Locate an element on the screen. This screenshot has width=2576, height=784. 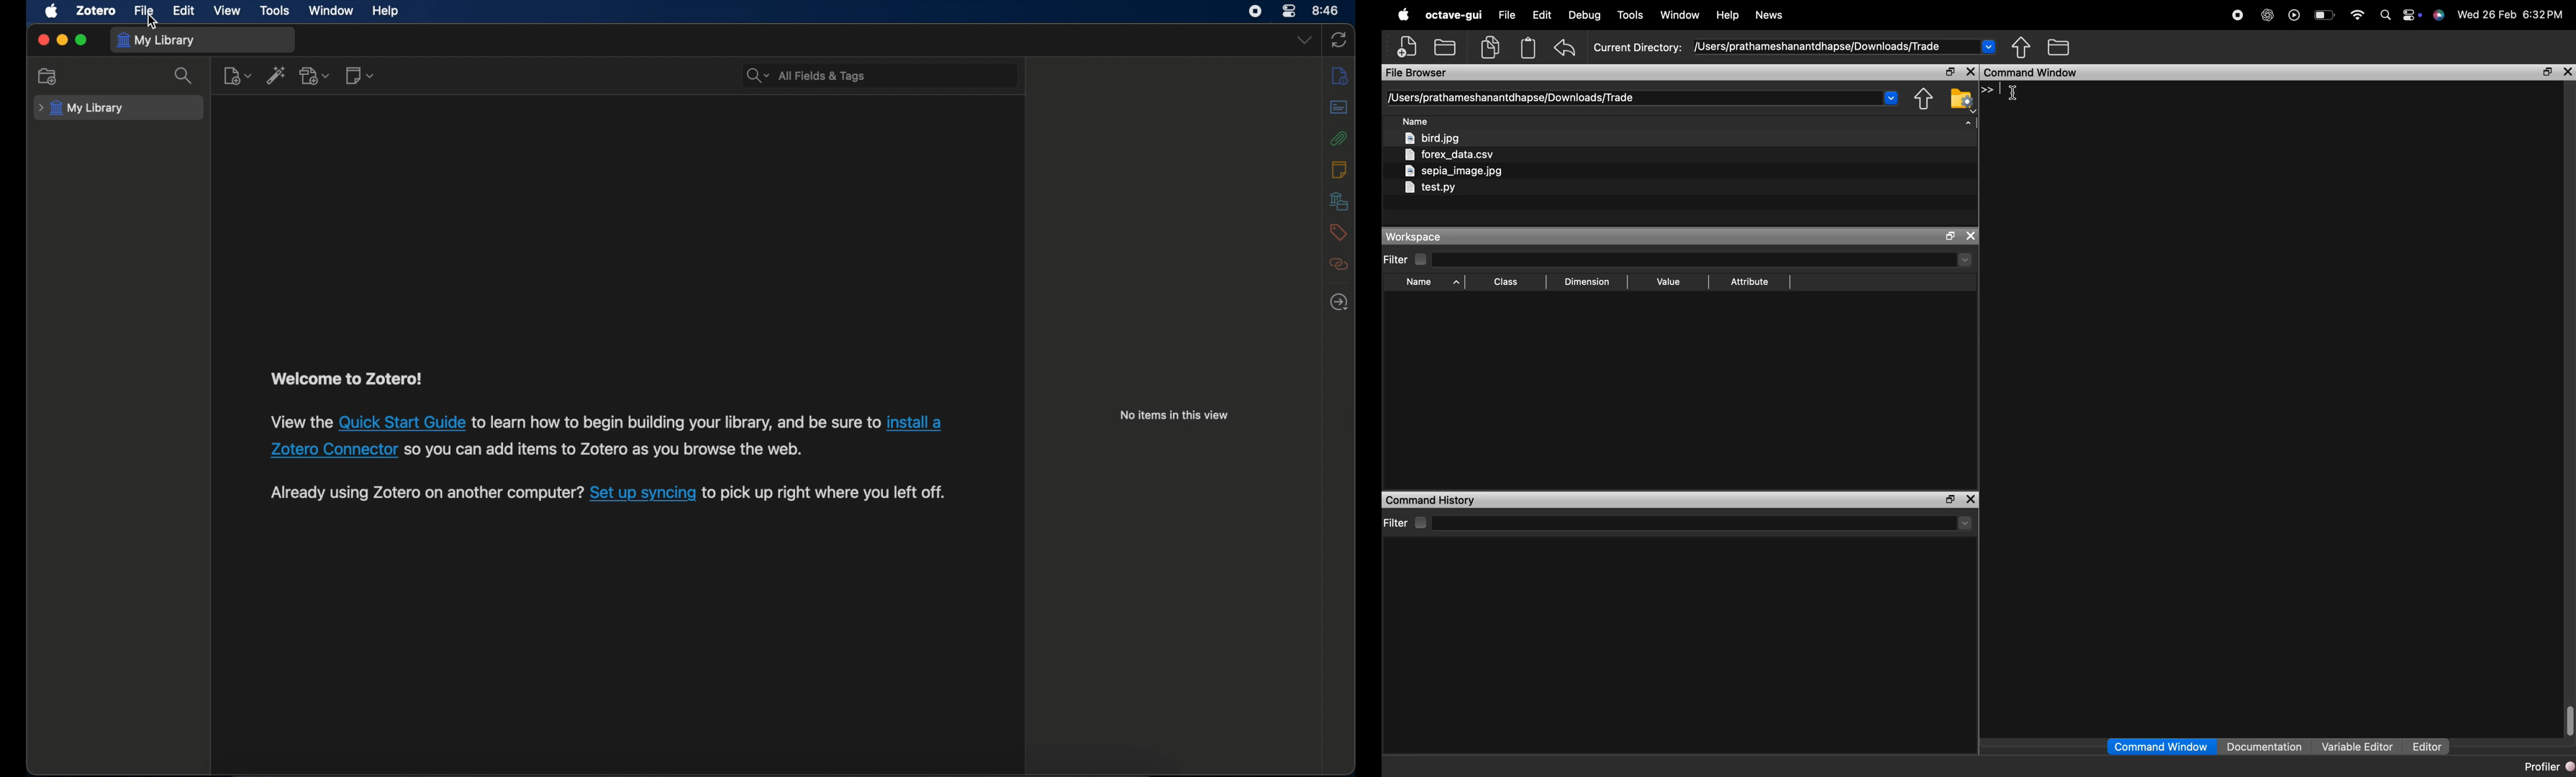
welcome to zotero is located at coordinates (346, 378).